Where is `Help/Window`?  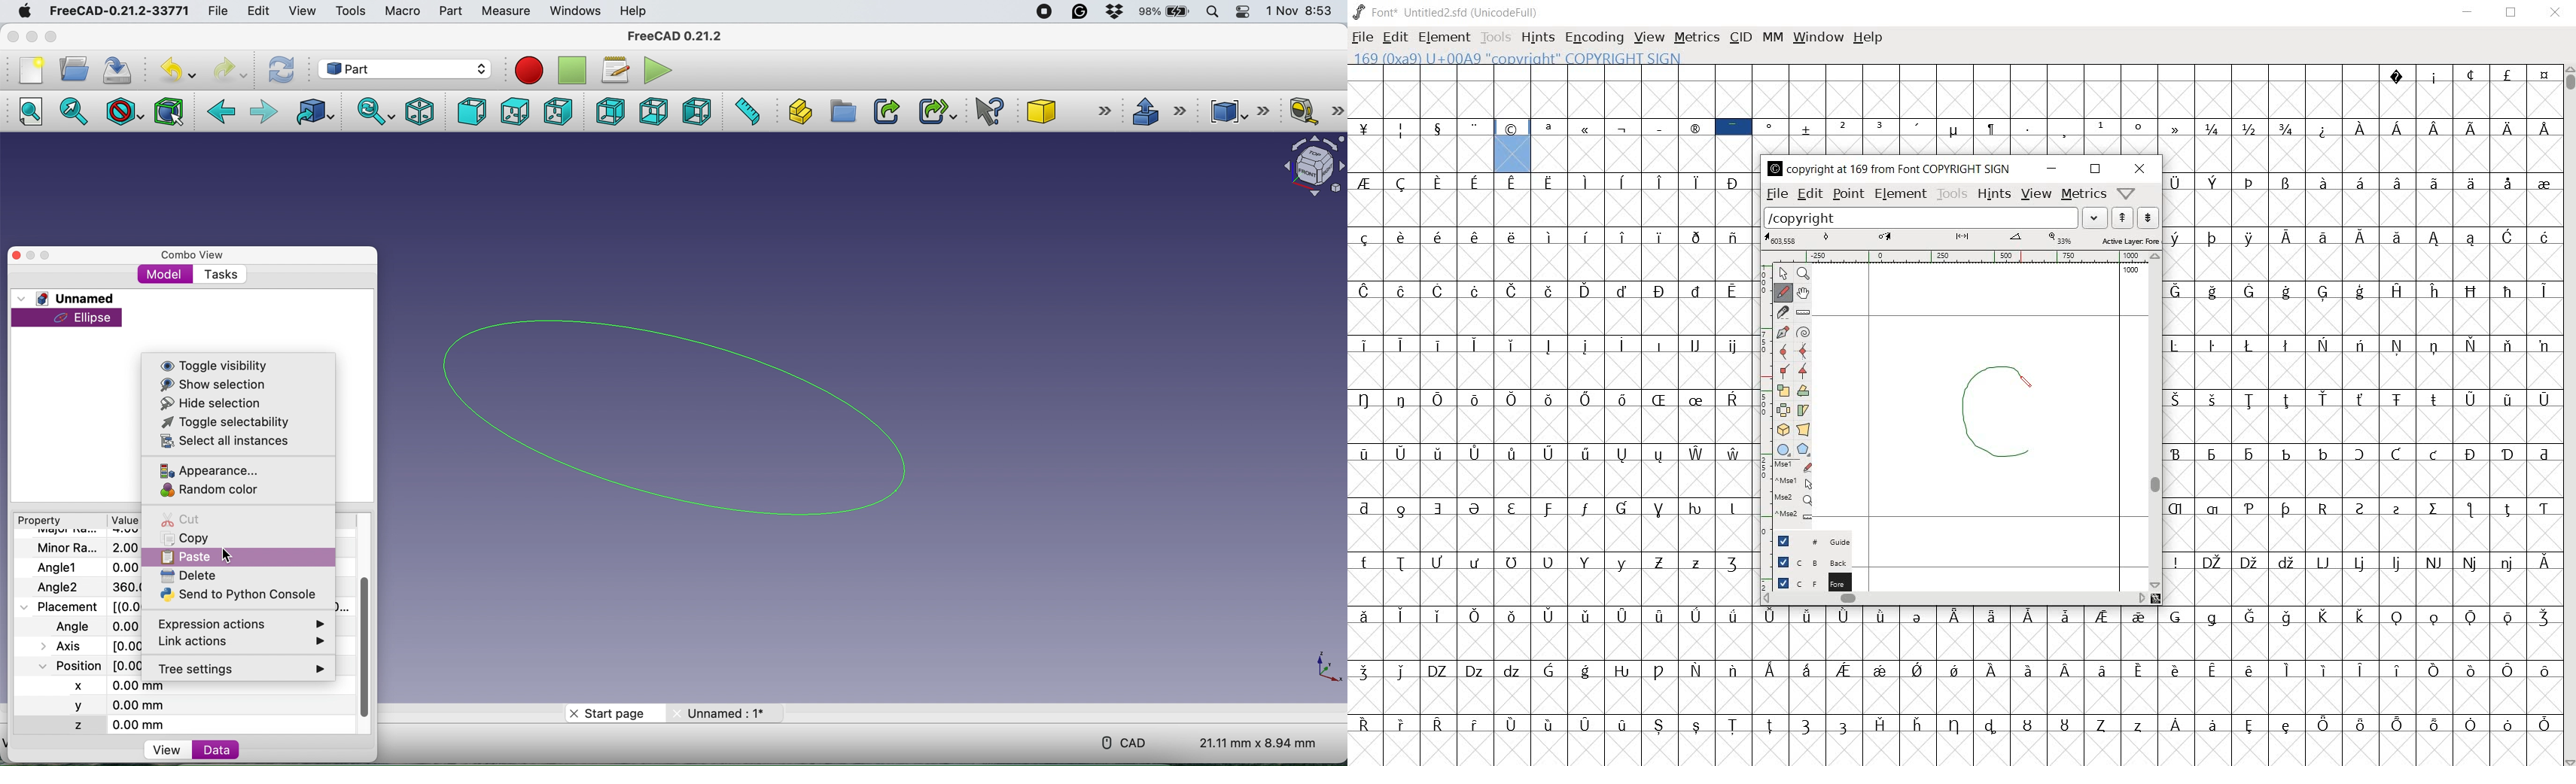
Help/Window is located at coordinates (2128, 193).